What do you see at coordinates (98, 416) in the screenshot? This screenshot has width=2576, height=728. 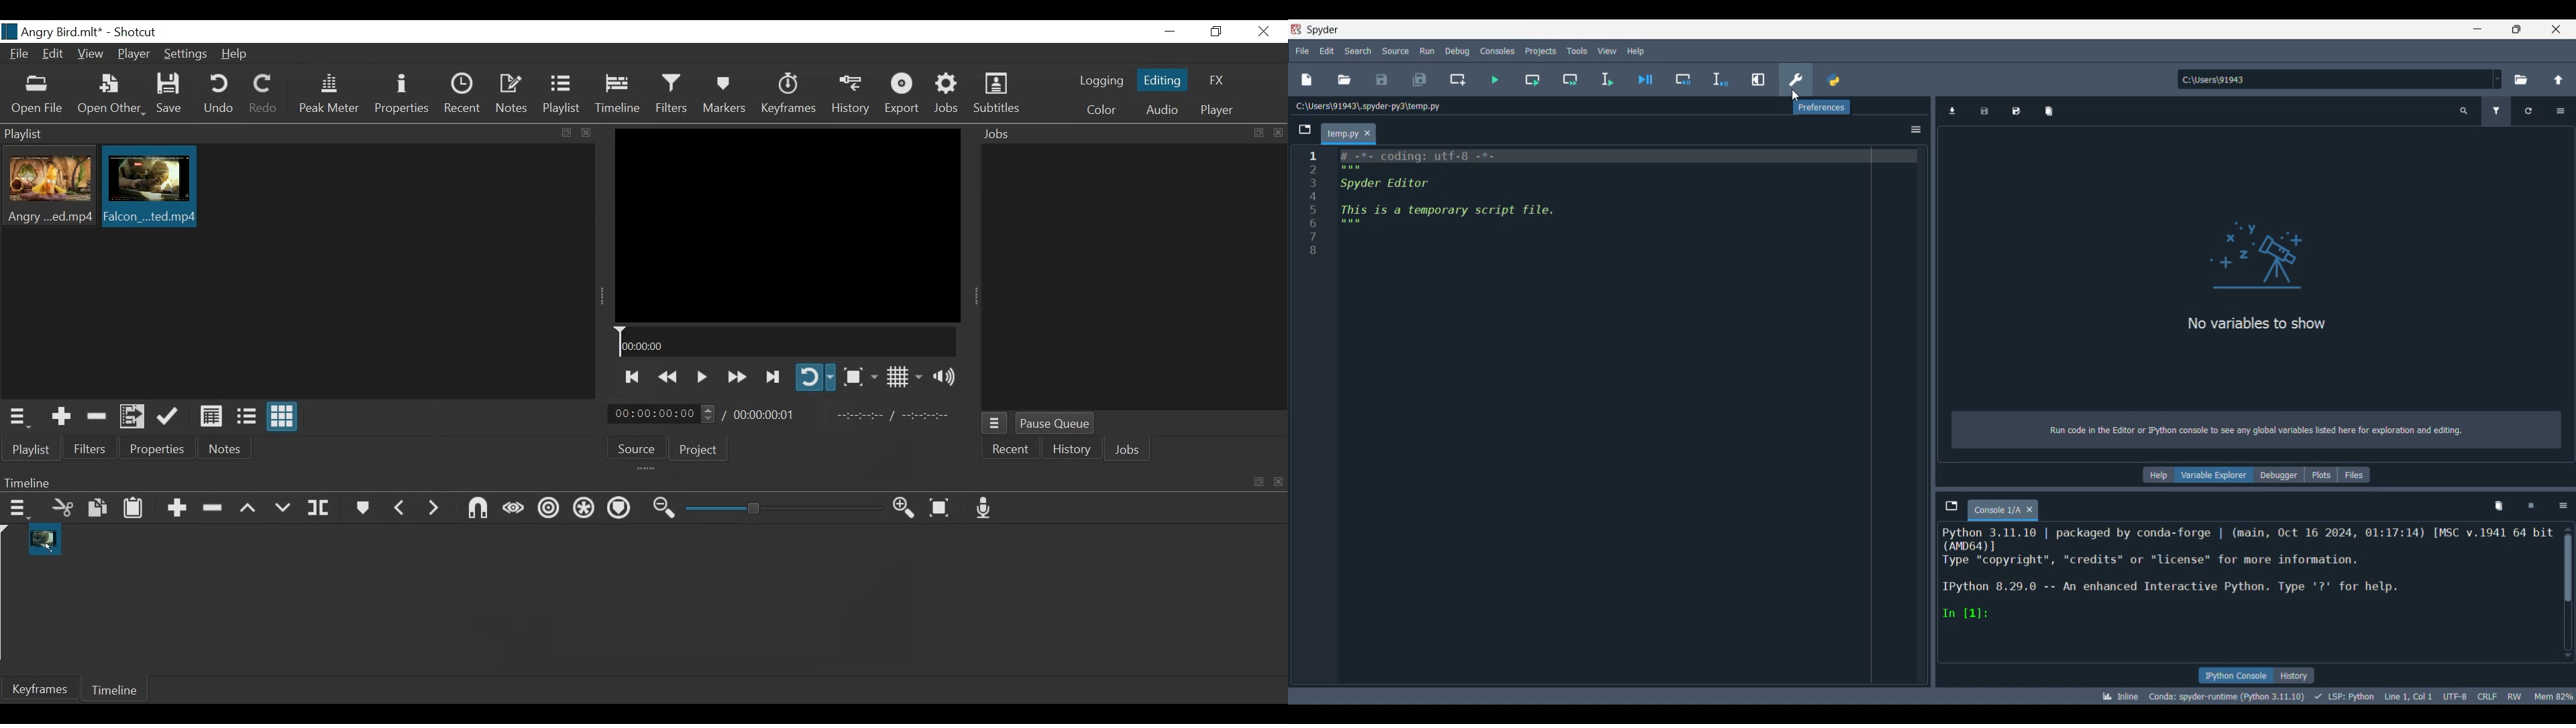 I see `Remove Cut` at bounding box center [98, 416].